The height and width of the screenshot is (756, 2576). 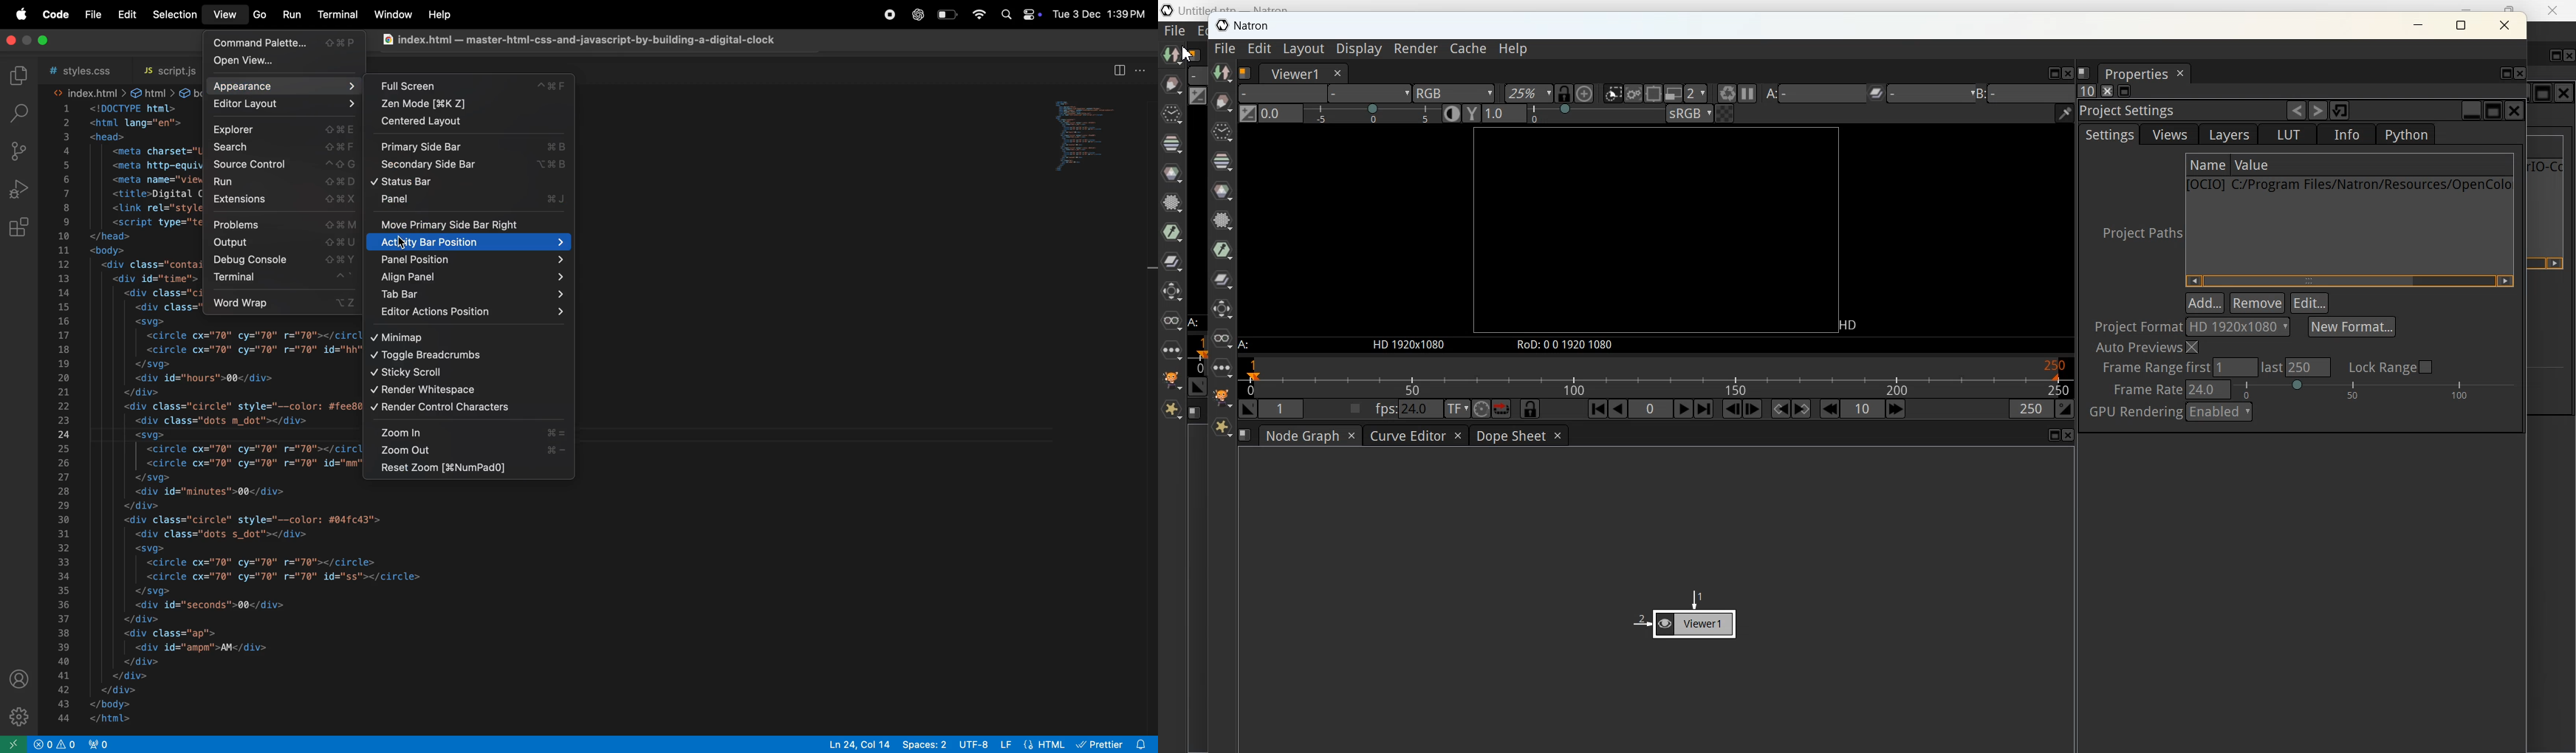 What do you see at coordinates (15, 744) in the screenshot?
I see `open remote window` at bounding box center [15, 744].